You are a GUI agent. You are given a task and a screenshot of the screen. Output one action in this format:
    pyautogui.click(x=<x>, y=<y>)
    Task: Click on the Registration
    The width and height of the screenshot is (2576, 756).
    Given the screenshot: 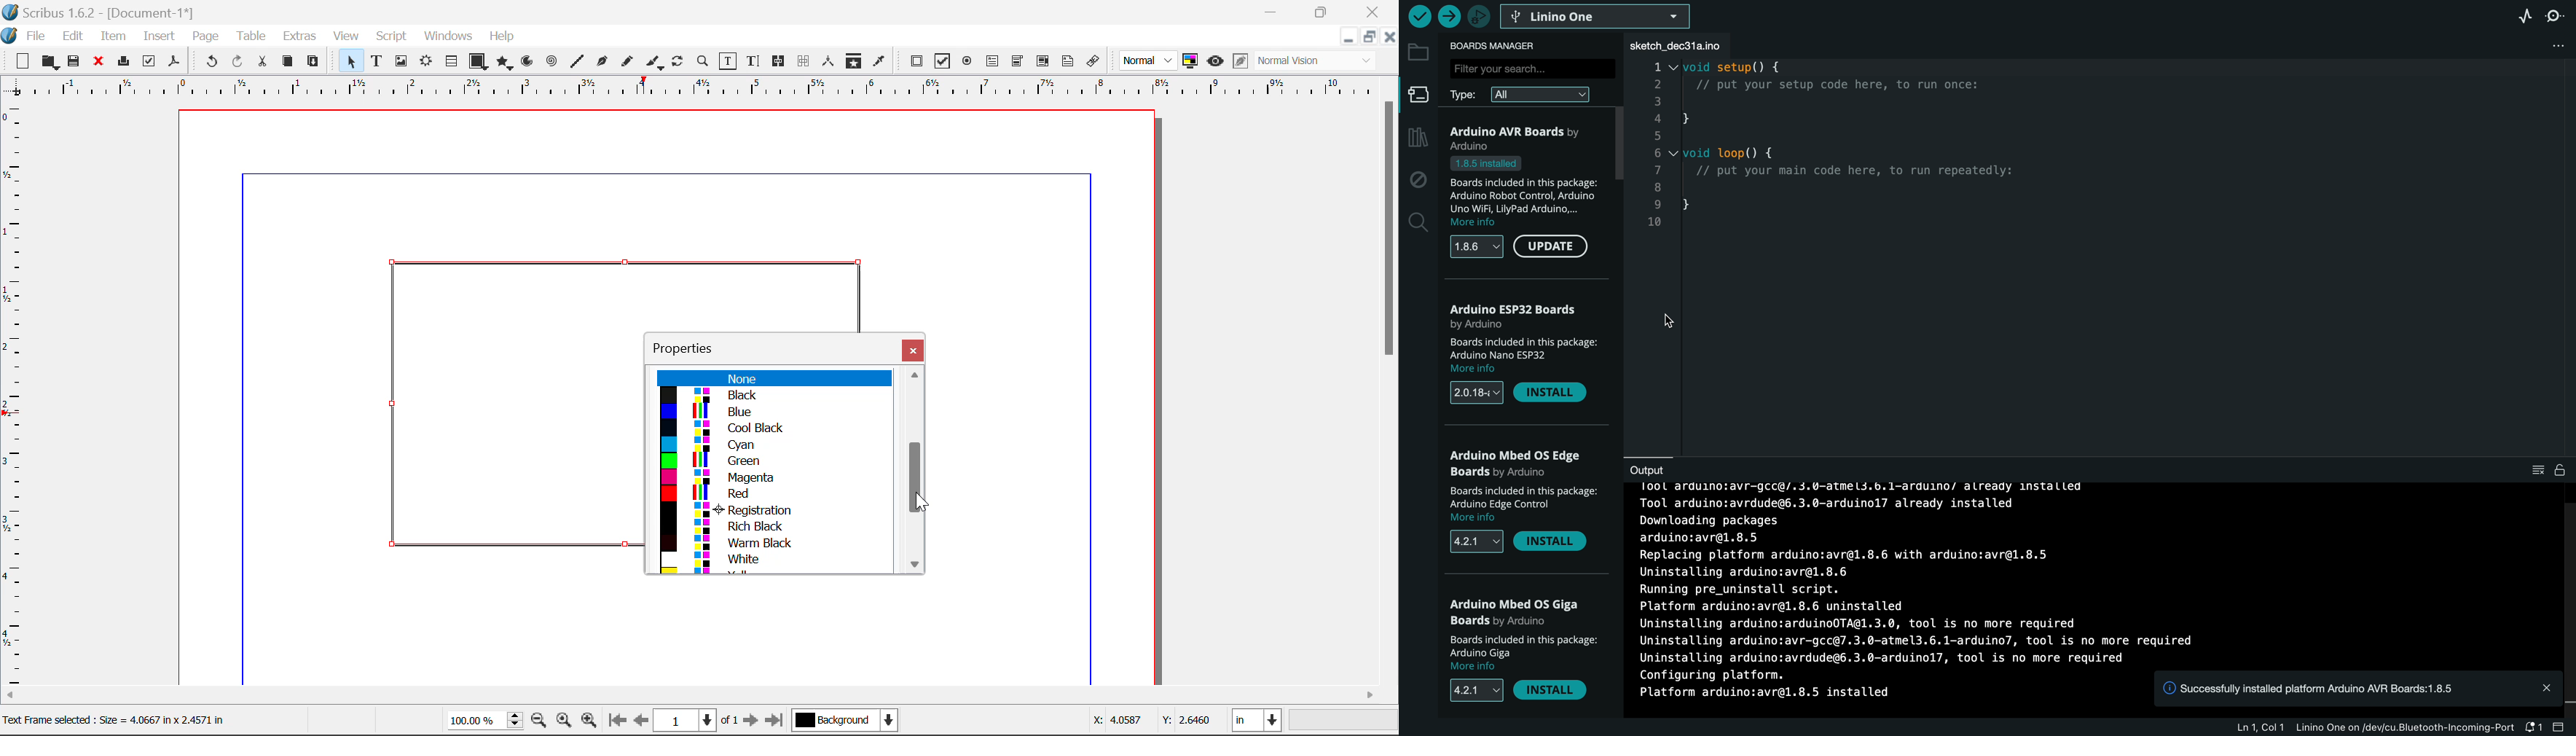 What is the action you would take?
    pyautogui.click(x=771, y=509)
    